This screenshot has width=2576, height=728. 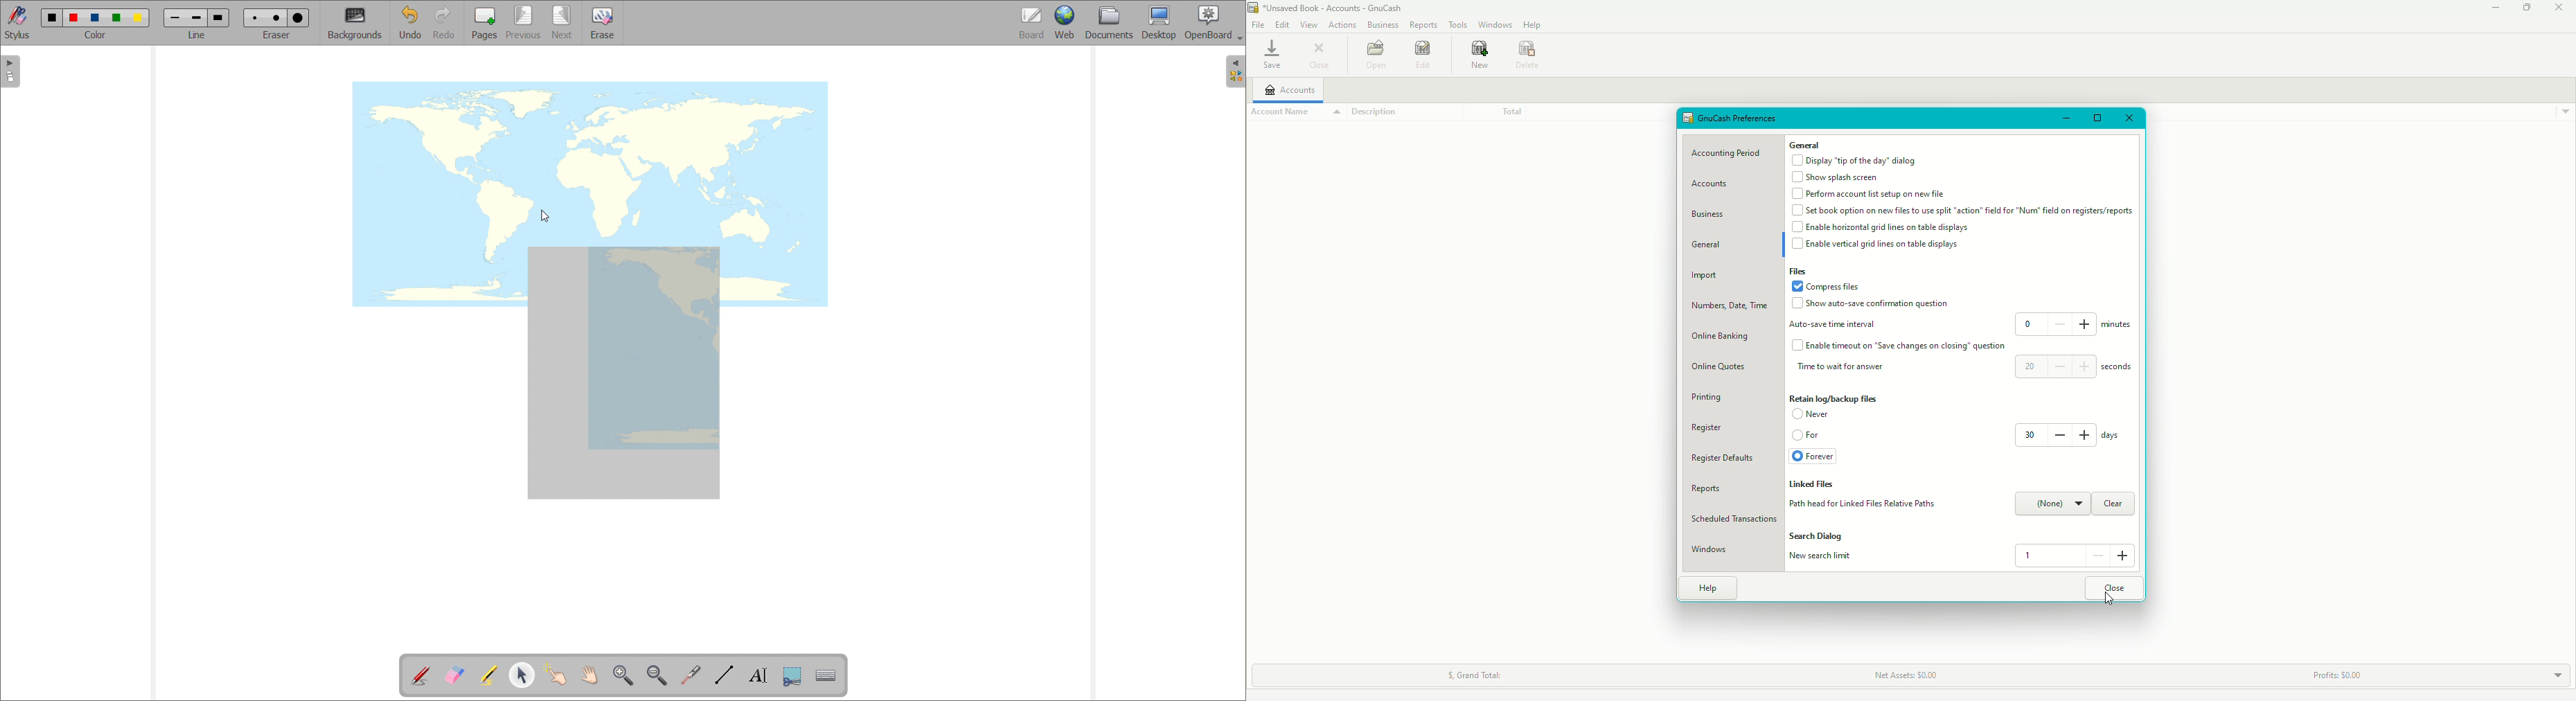 What do you see at coordinates (1723, 458) in the screenshot?
I see `Register Defaults` at bounding box center [1723, 458].